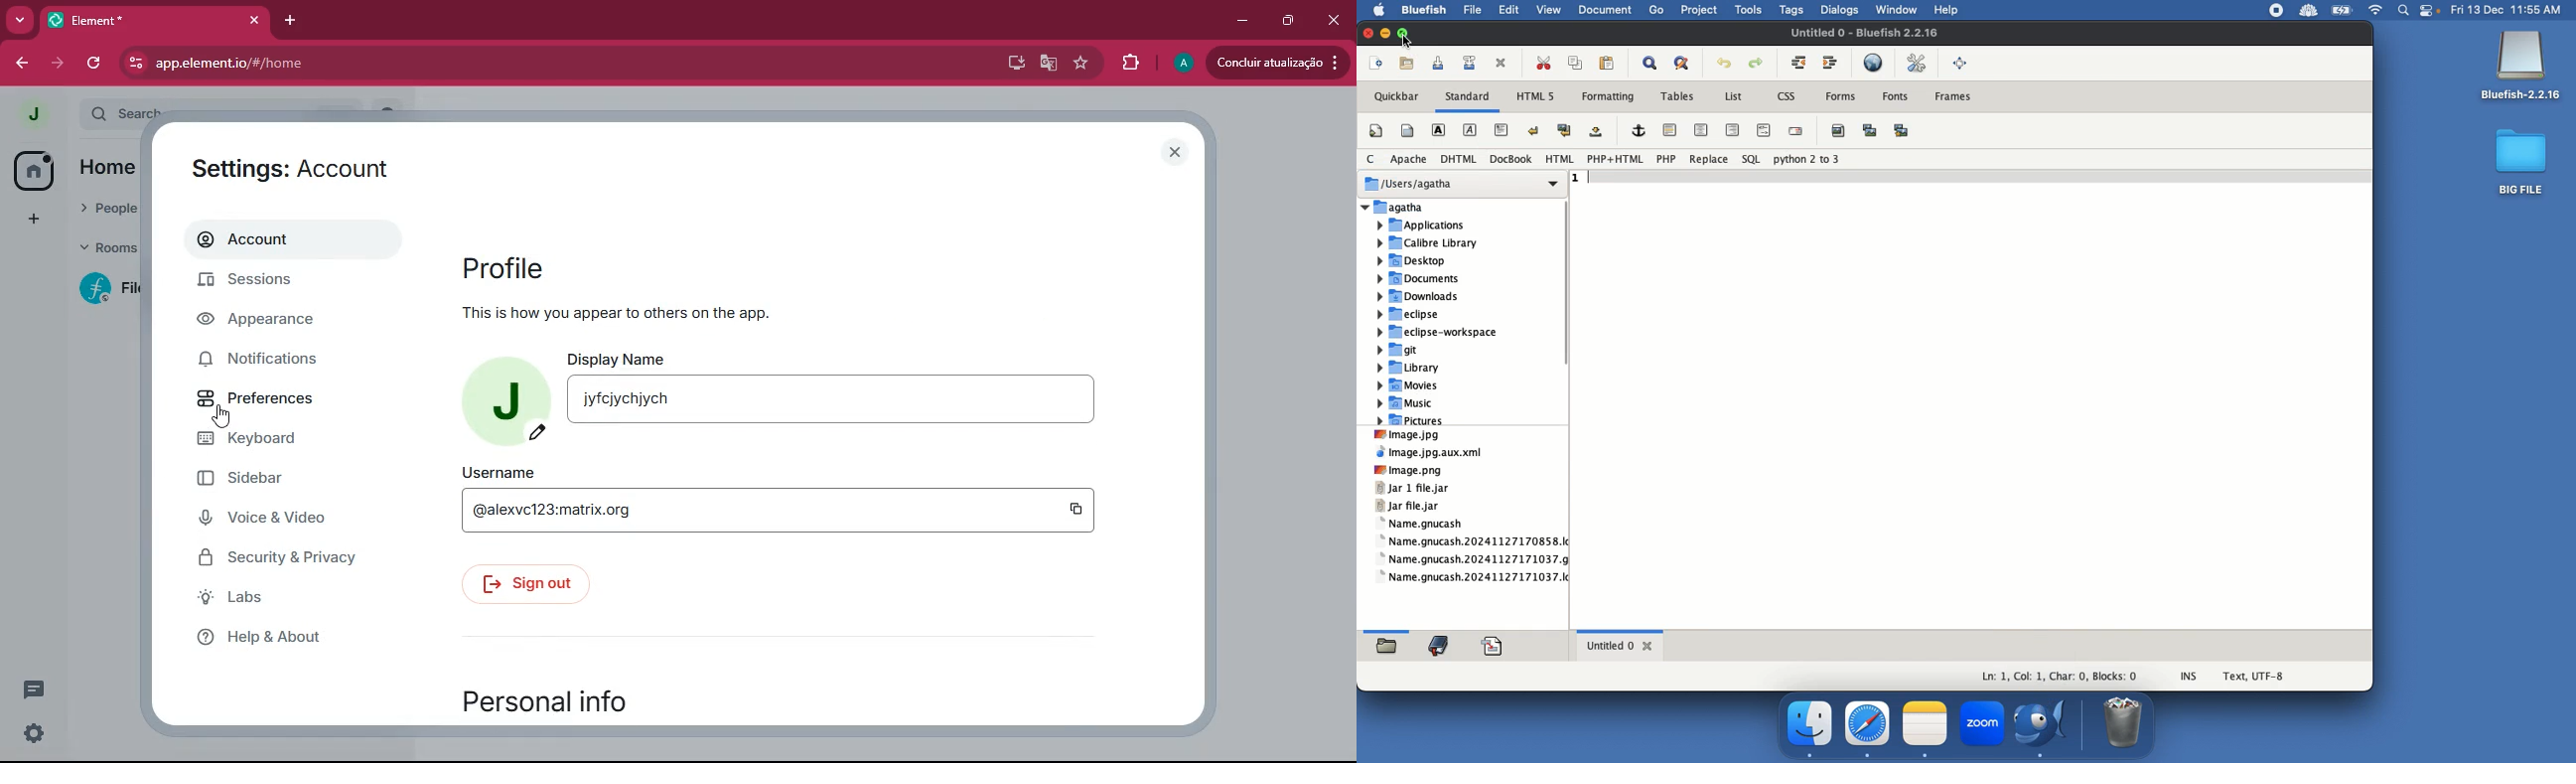 Image resolution: width=2576 pixels, height=784 pixels. Describe the element at coordinates (113, 288) in the screenshot. I see `file` at that location.